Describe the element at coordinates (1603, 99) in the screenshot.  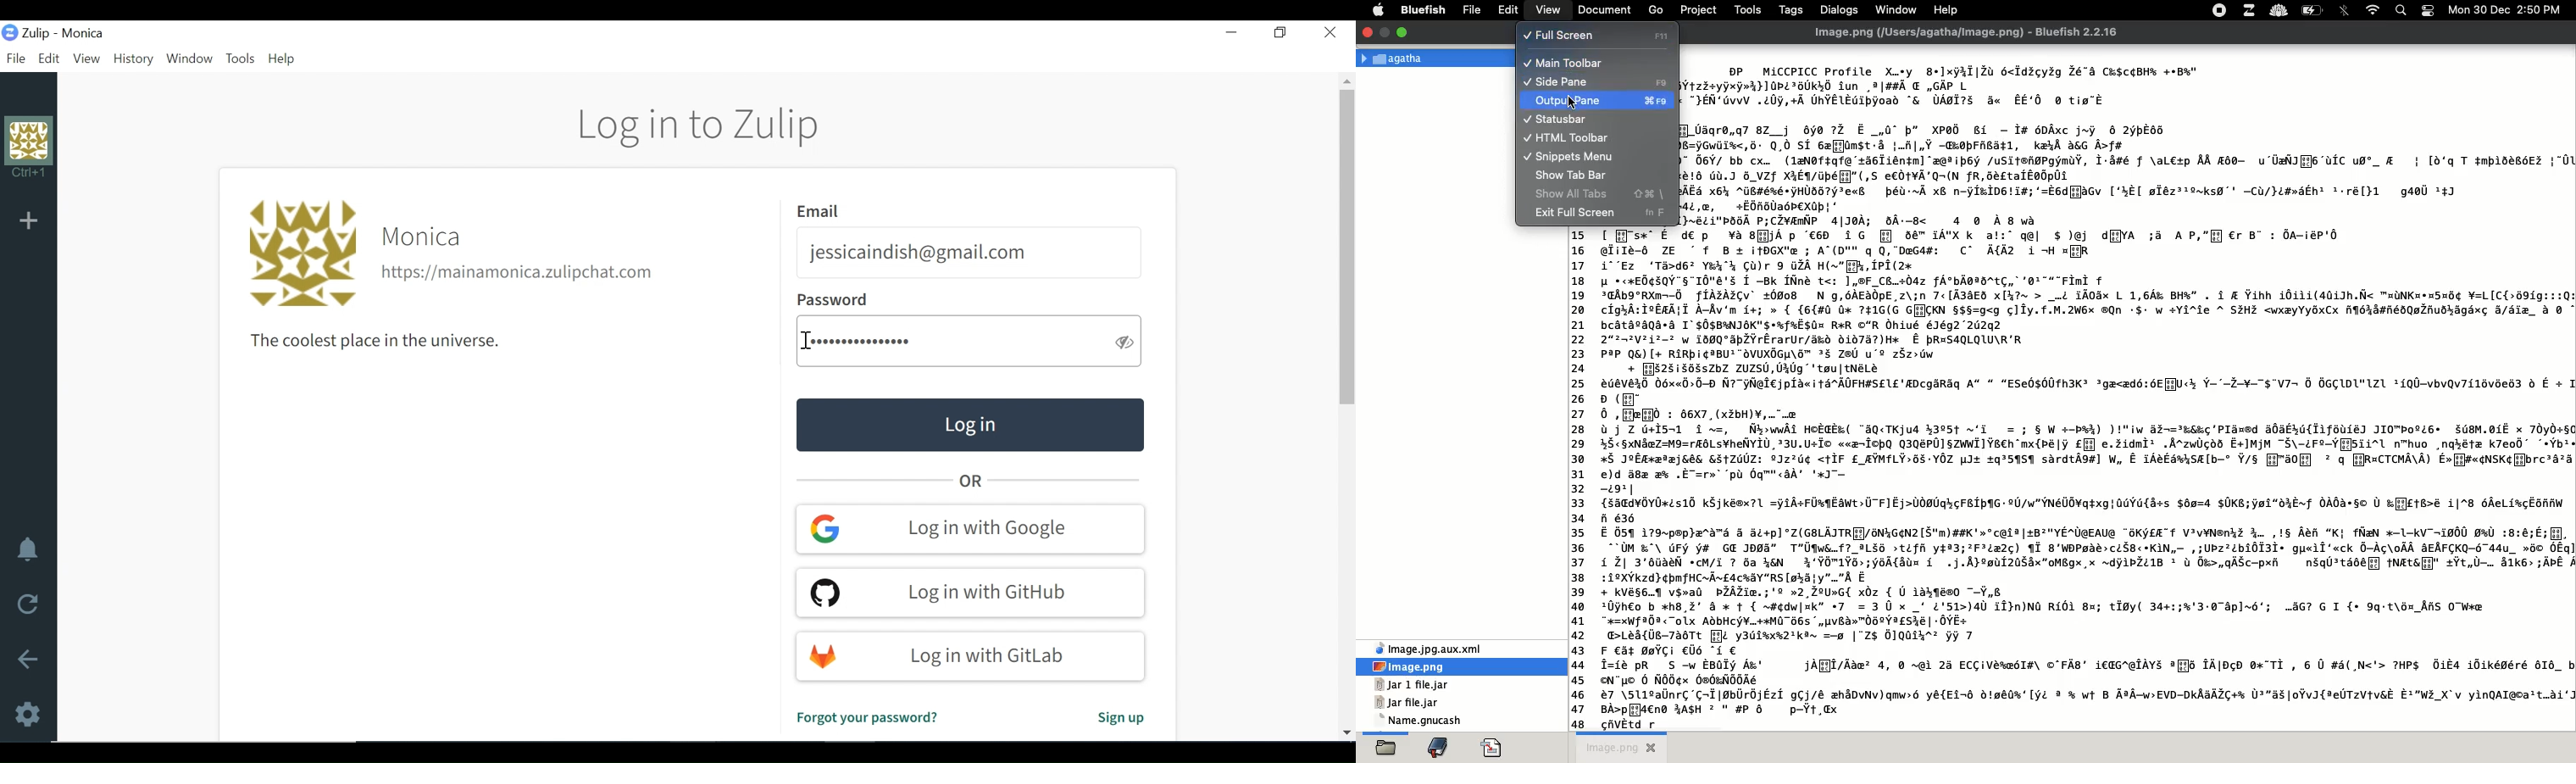
I see `output pane` at that location.